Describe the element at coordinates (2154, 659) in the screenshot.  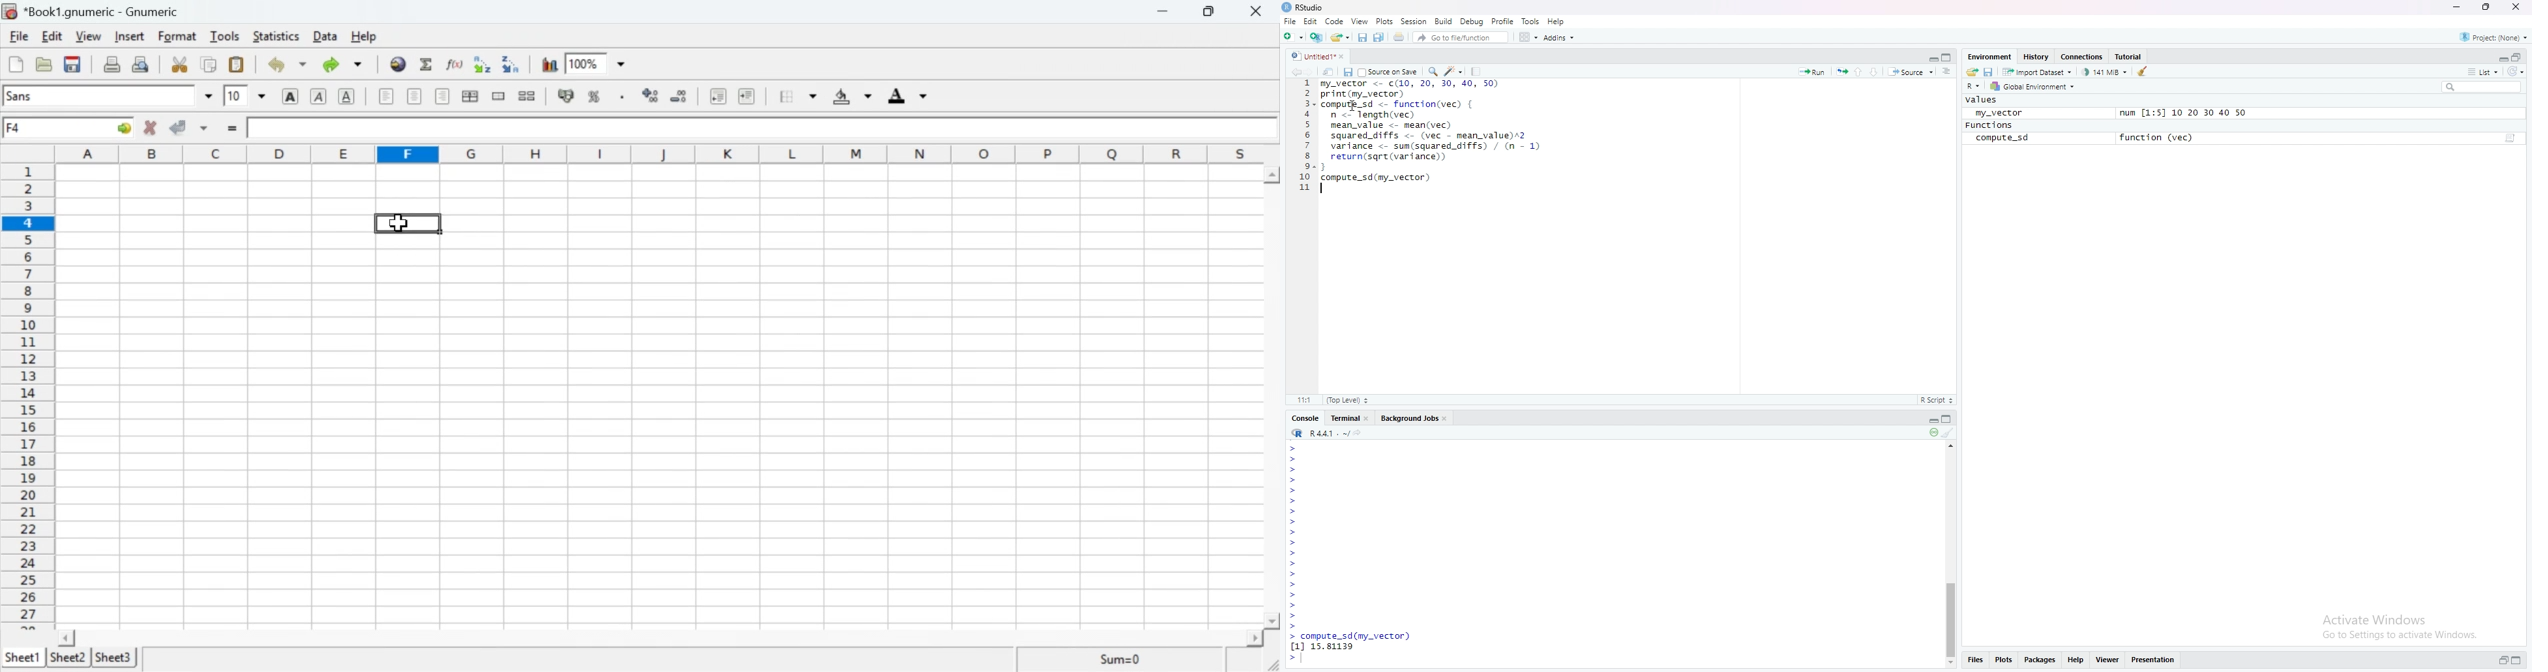
I see `Presentation` at that location.